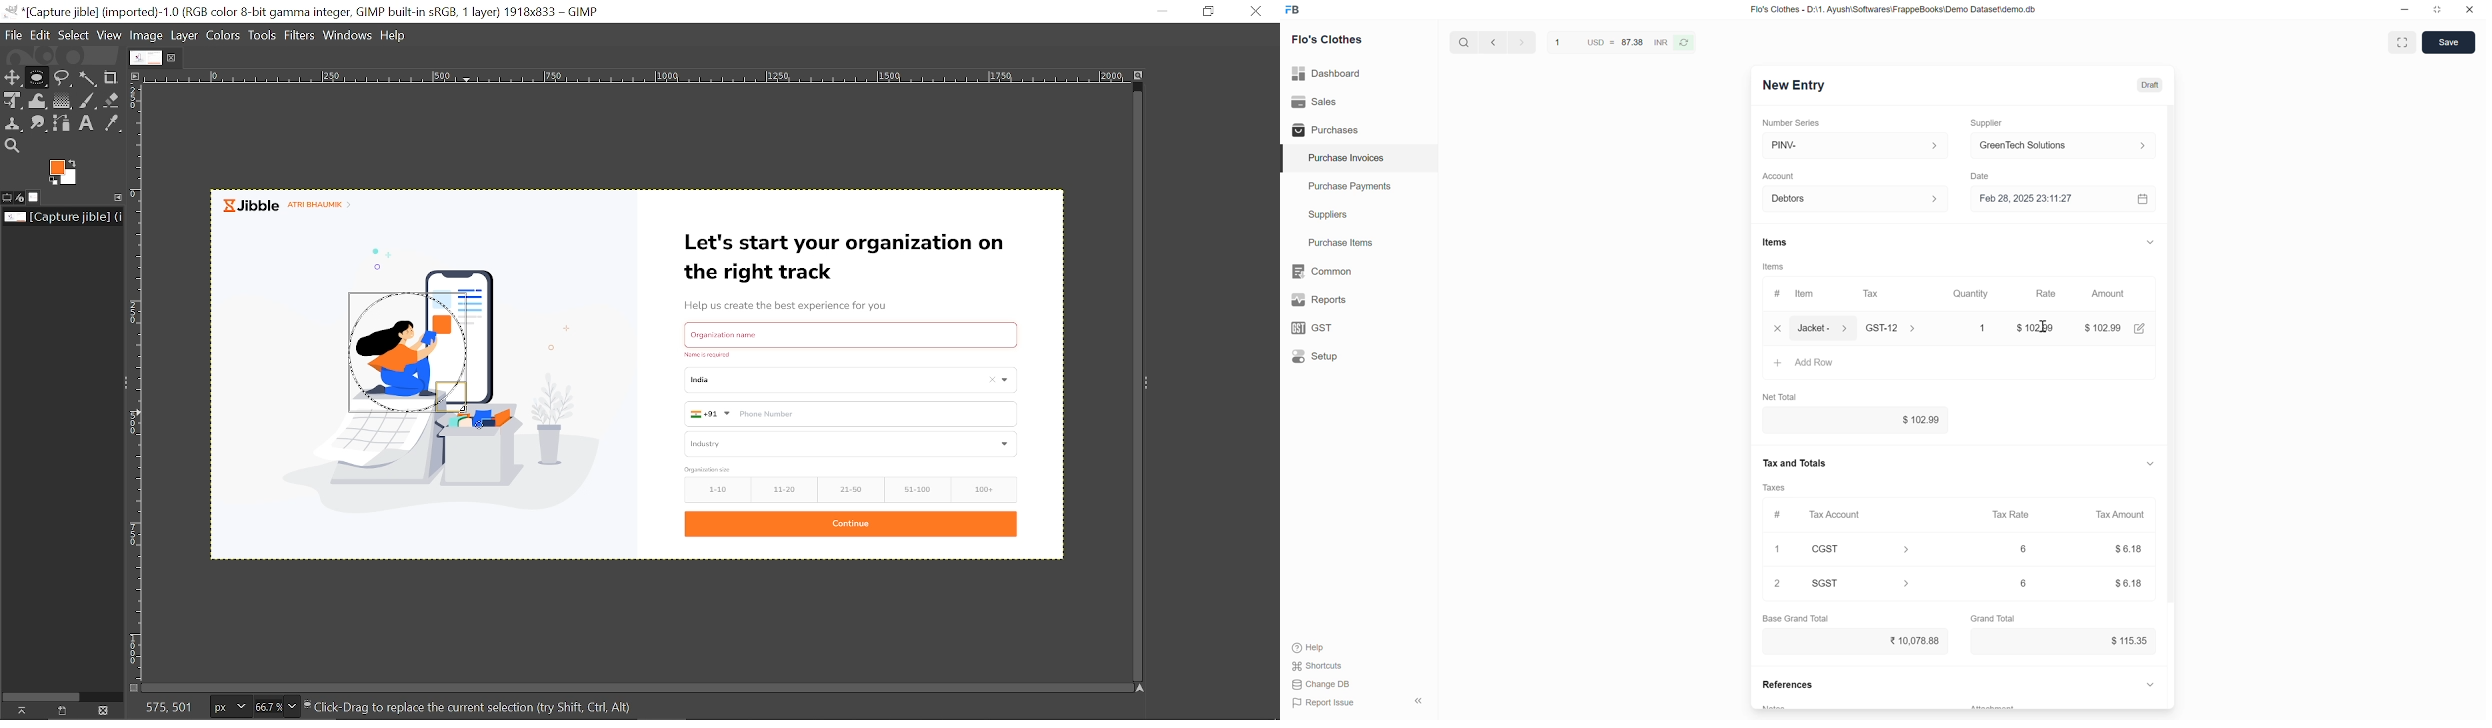 The height and width of the screenshot is (728, 2492). I want to click on Collapse, so click(2150, 684).